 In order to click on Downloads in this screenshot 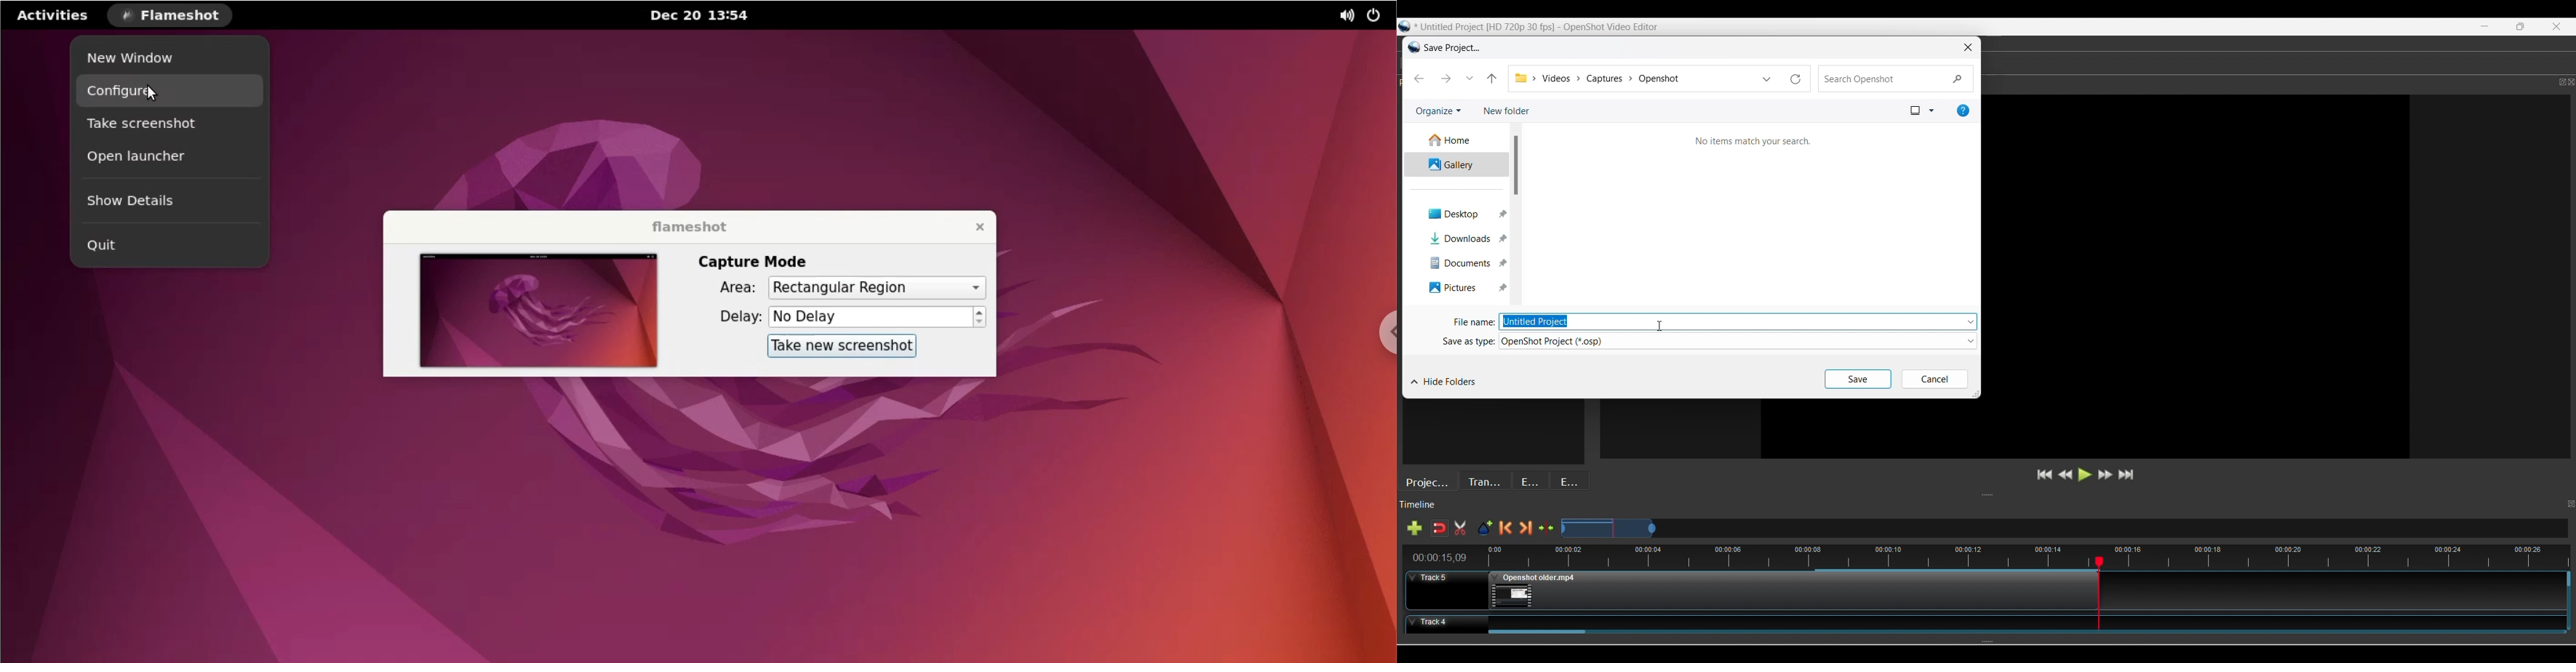, I will do `click(1459, 238)`.